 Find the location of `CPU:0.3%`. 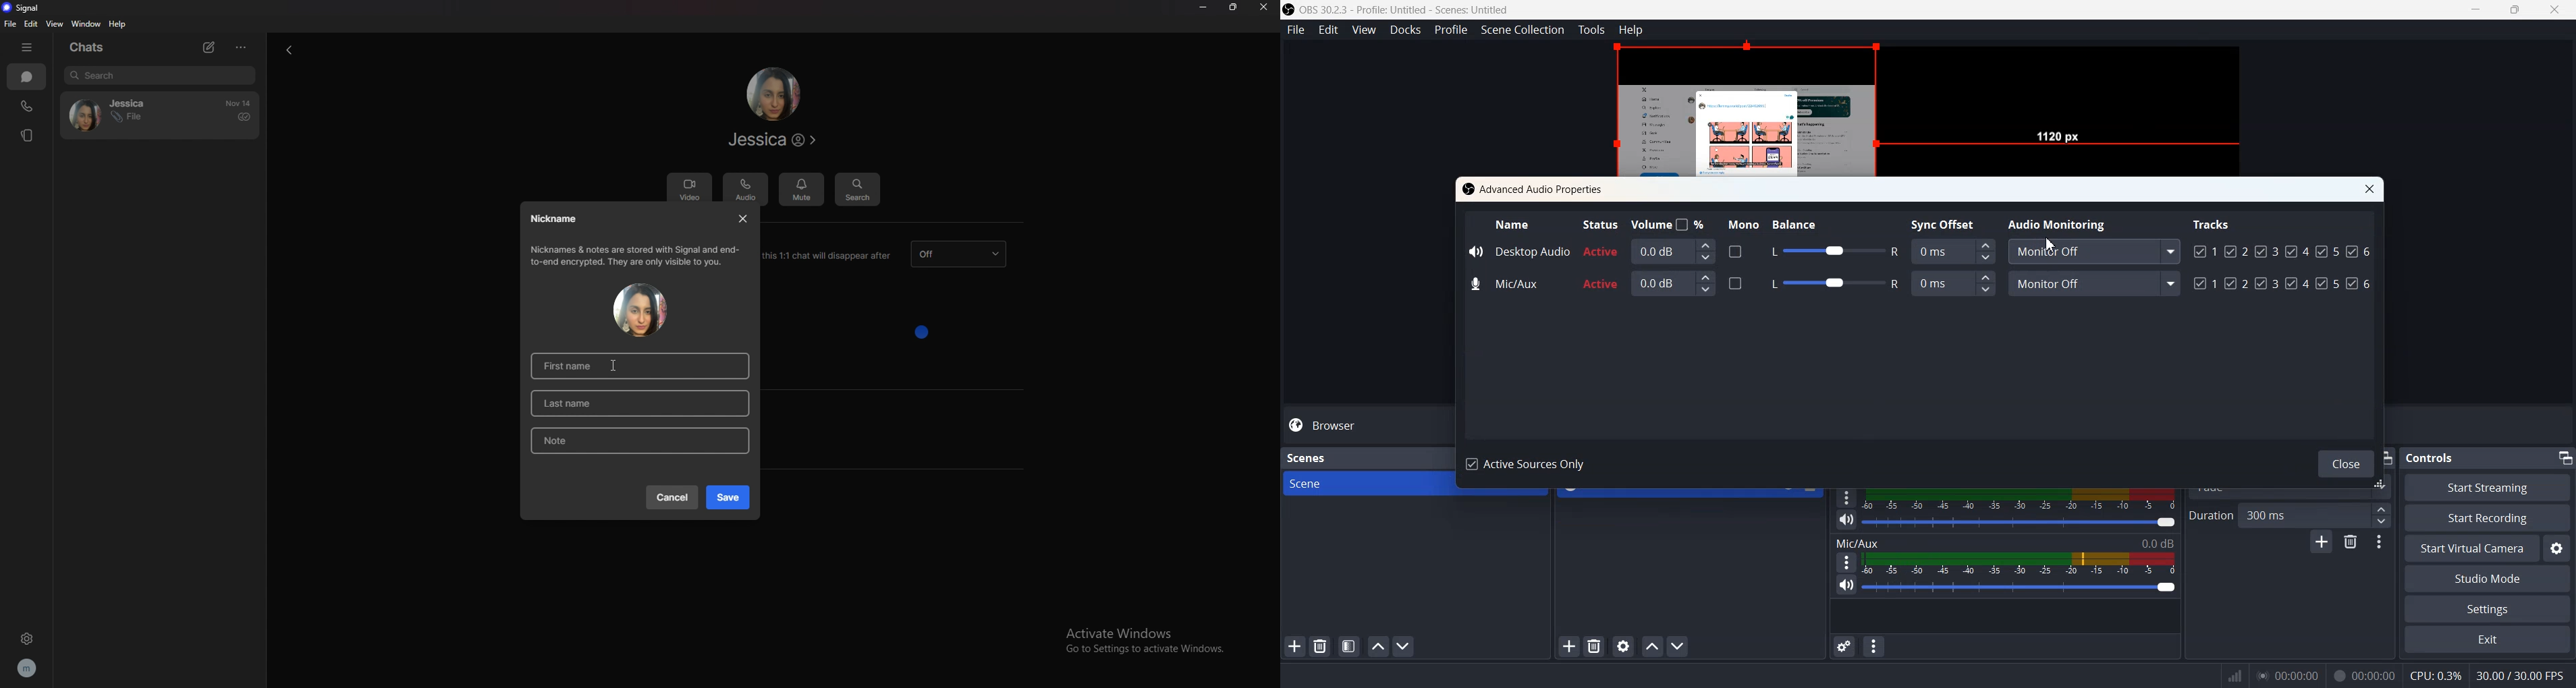

CPU:0.3% is located at coordinates (2436, 675).